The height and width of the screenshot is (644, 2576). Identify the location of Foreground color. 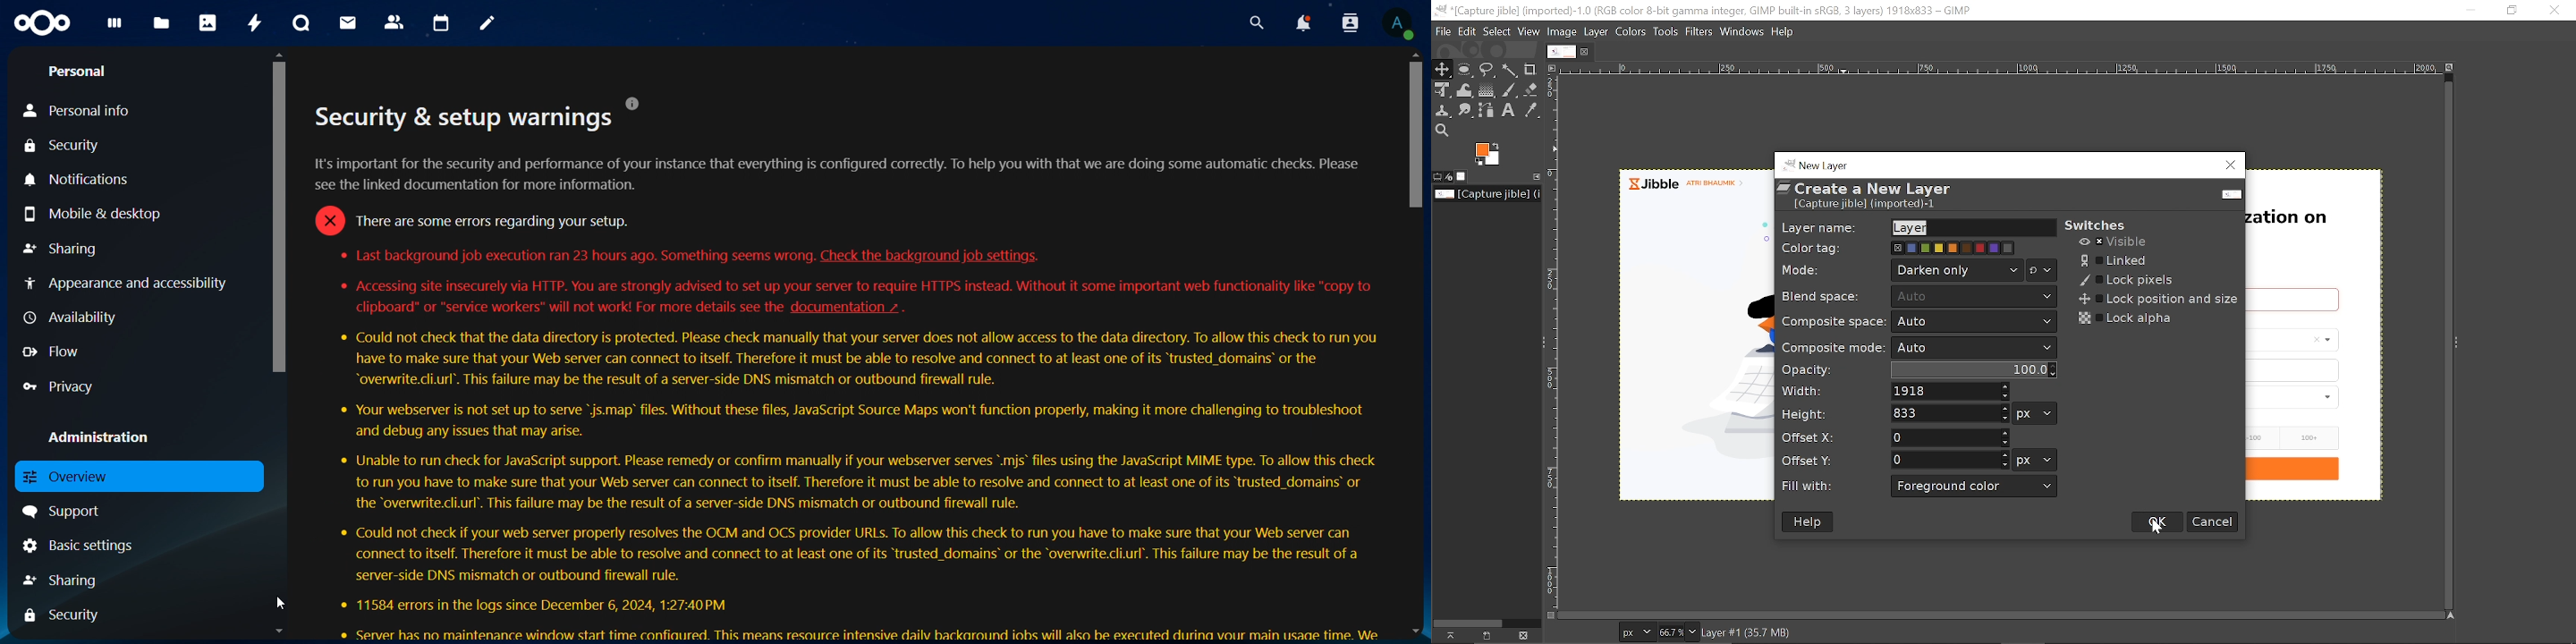
(1488, 155).